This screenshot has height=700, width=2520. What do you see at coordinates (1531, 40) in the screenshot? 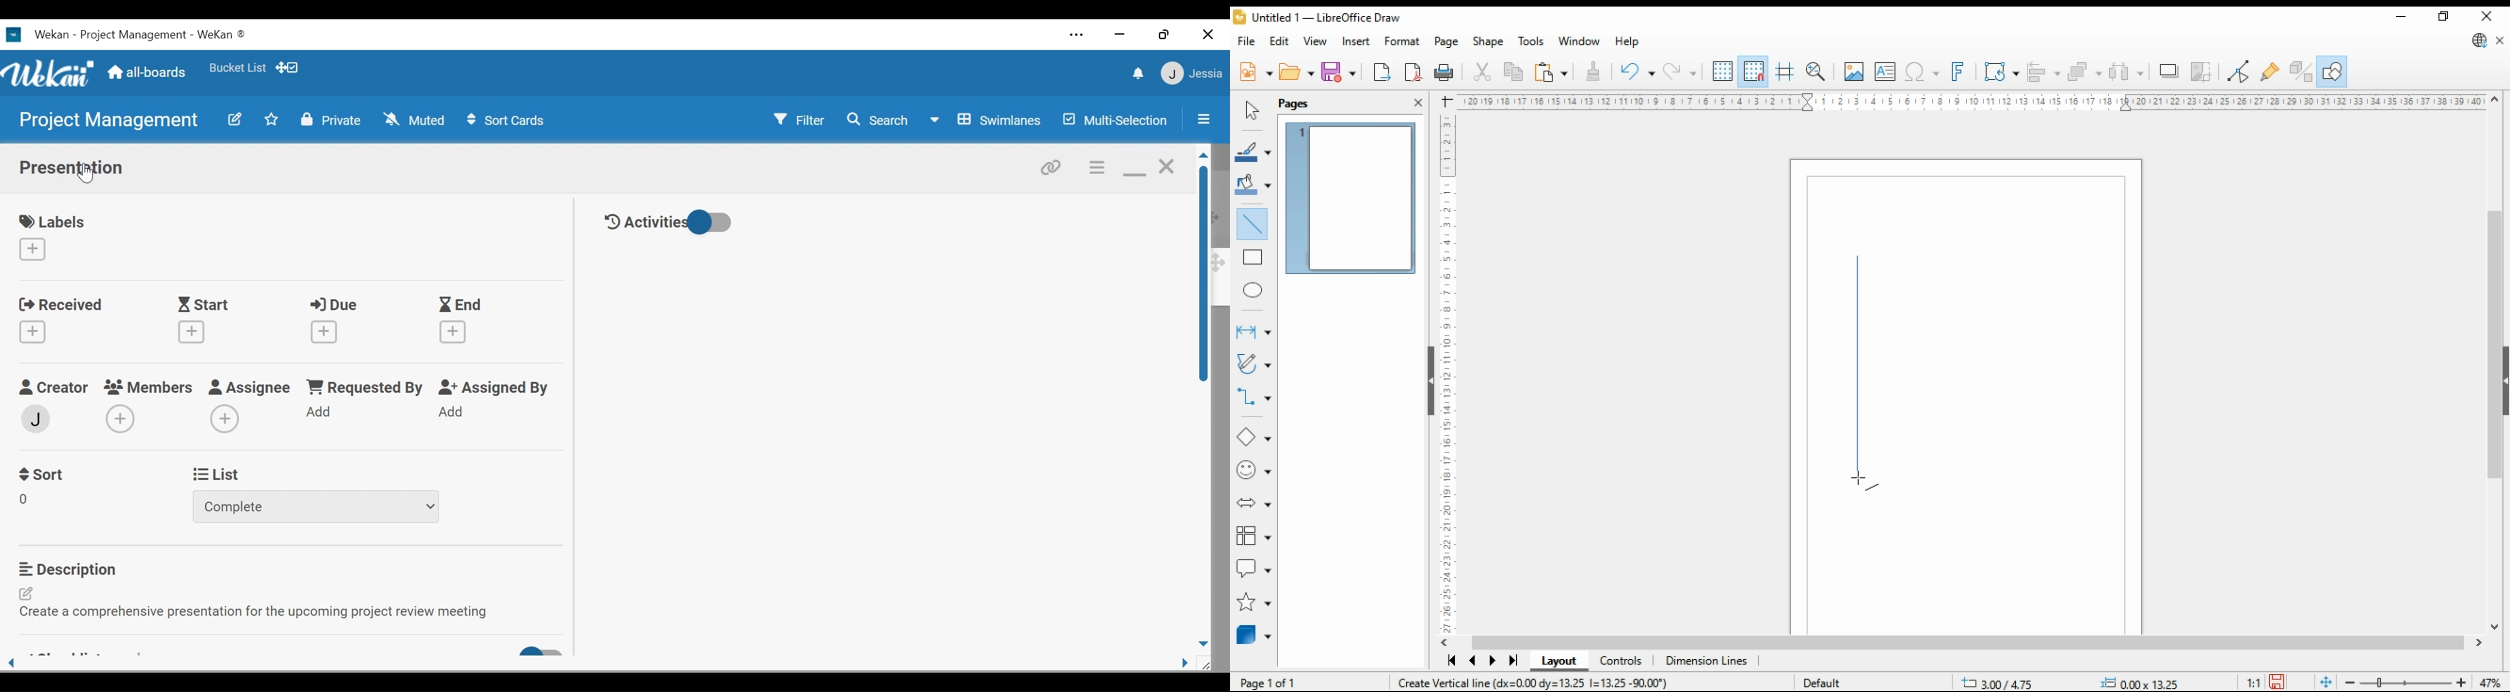
I see `tools` at bounding box center [1531, 40].